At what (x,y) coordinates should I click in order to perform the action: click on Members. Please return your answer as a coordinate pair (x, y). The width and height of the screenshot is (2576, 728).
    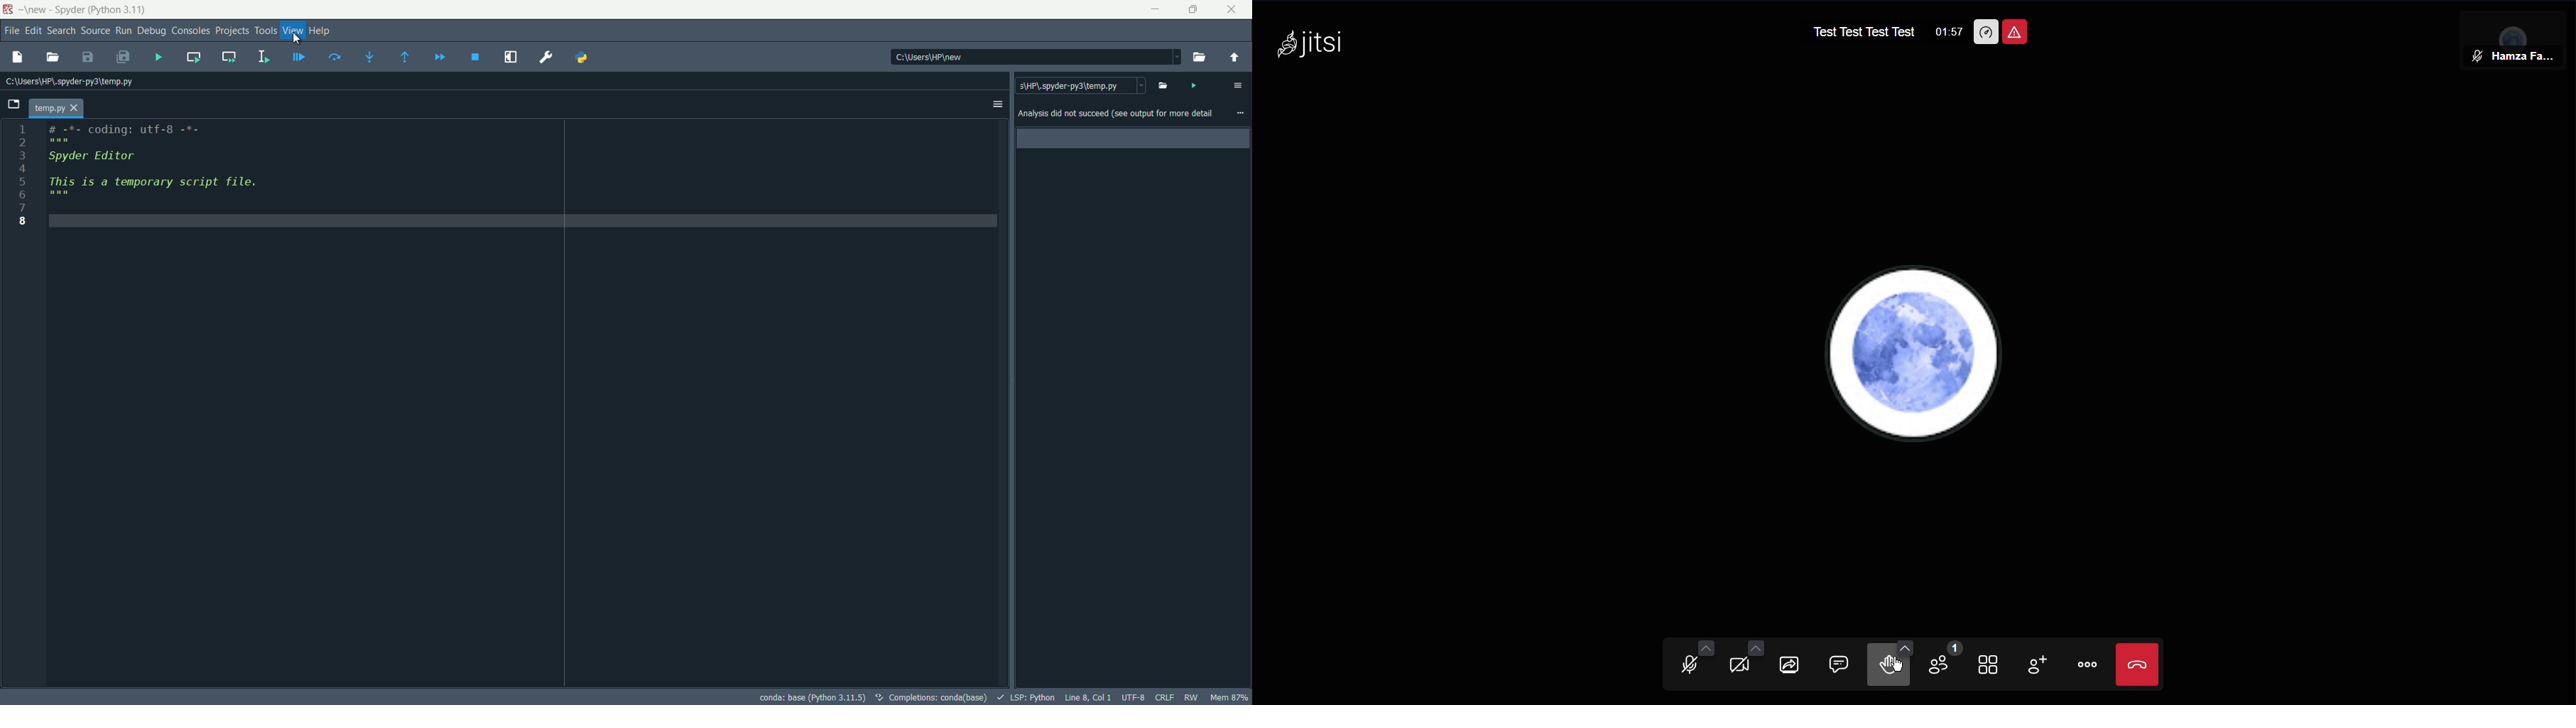
    Looking at the image, I should click on (1947, 662).